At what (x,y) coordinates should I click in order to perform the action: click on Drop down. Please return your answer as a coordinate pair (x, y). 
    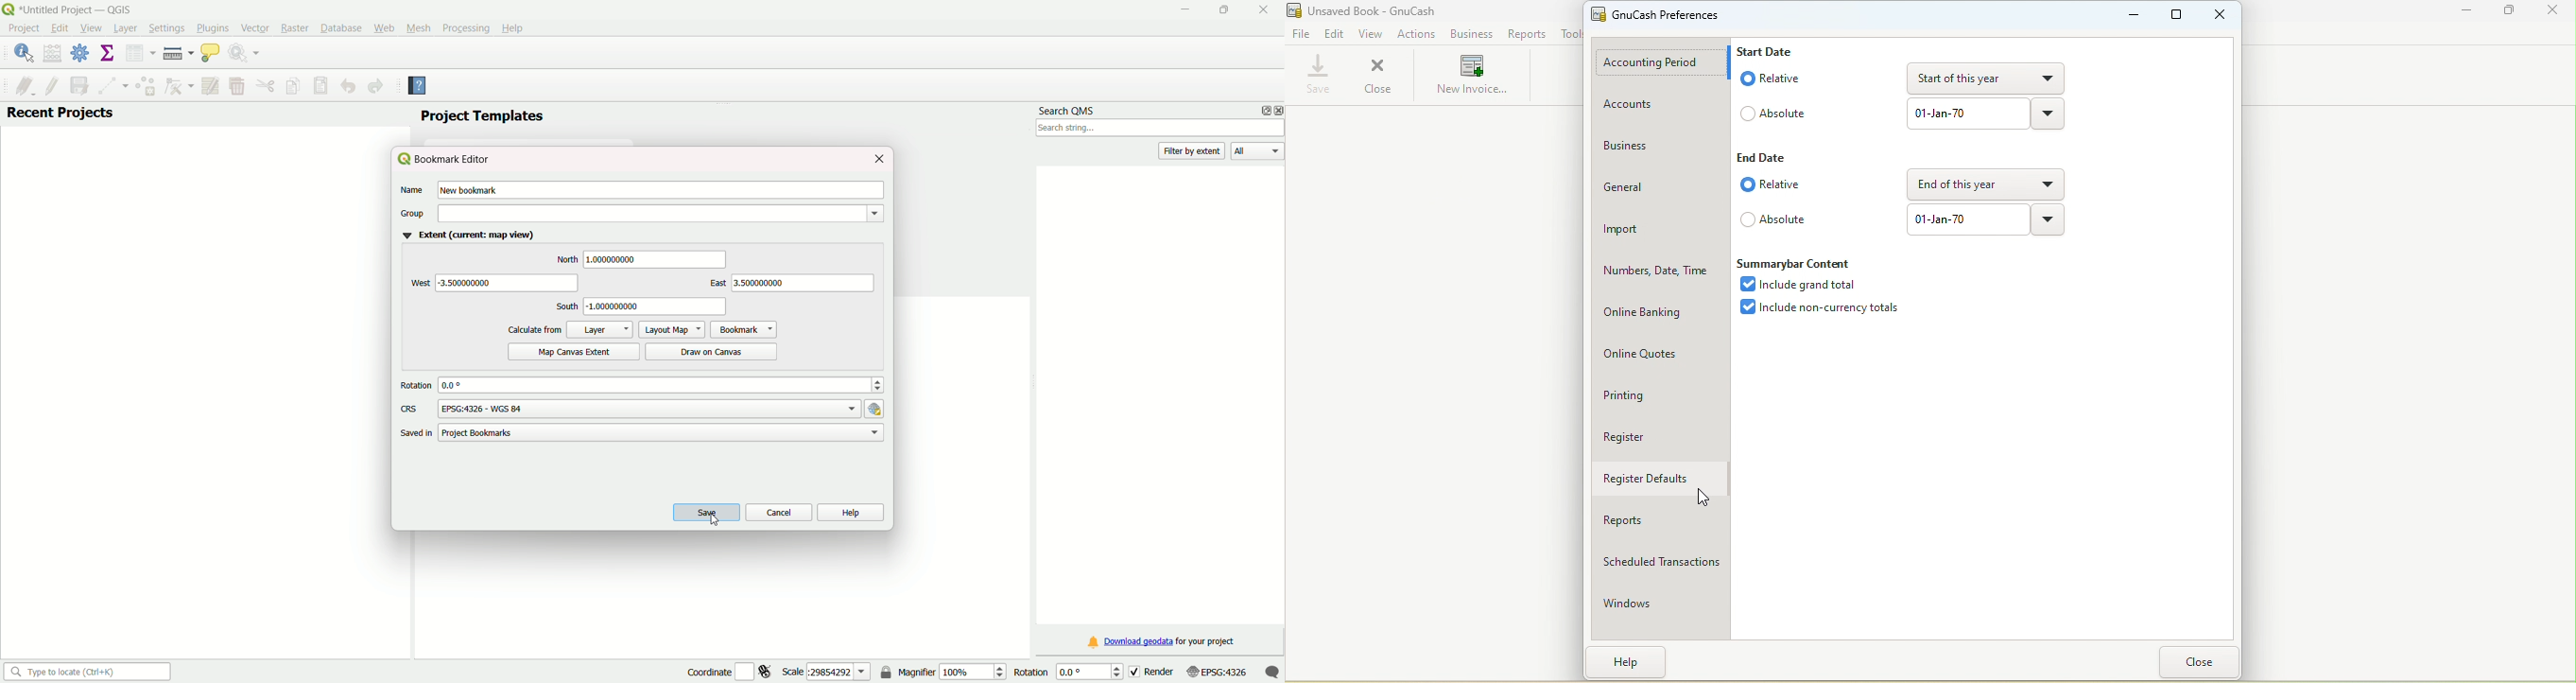
    Looking at the image, I should click on (2053, 114).